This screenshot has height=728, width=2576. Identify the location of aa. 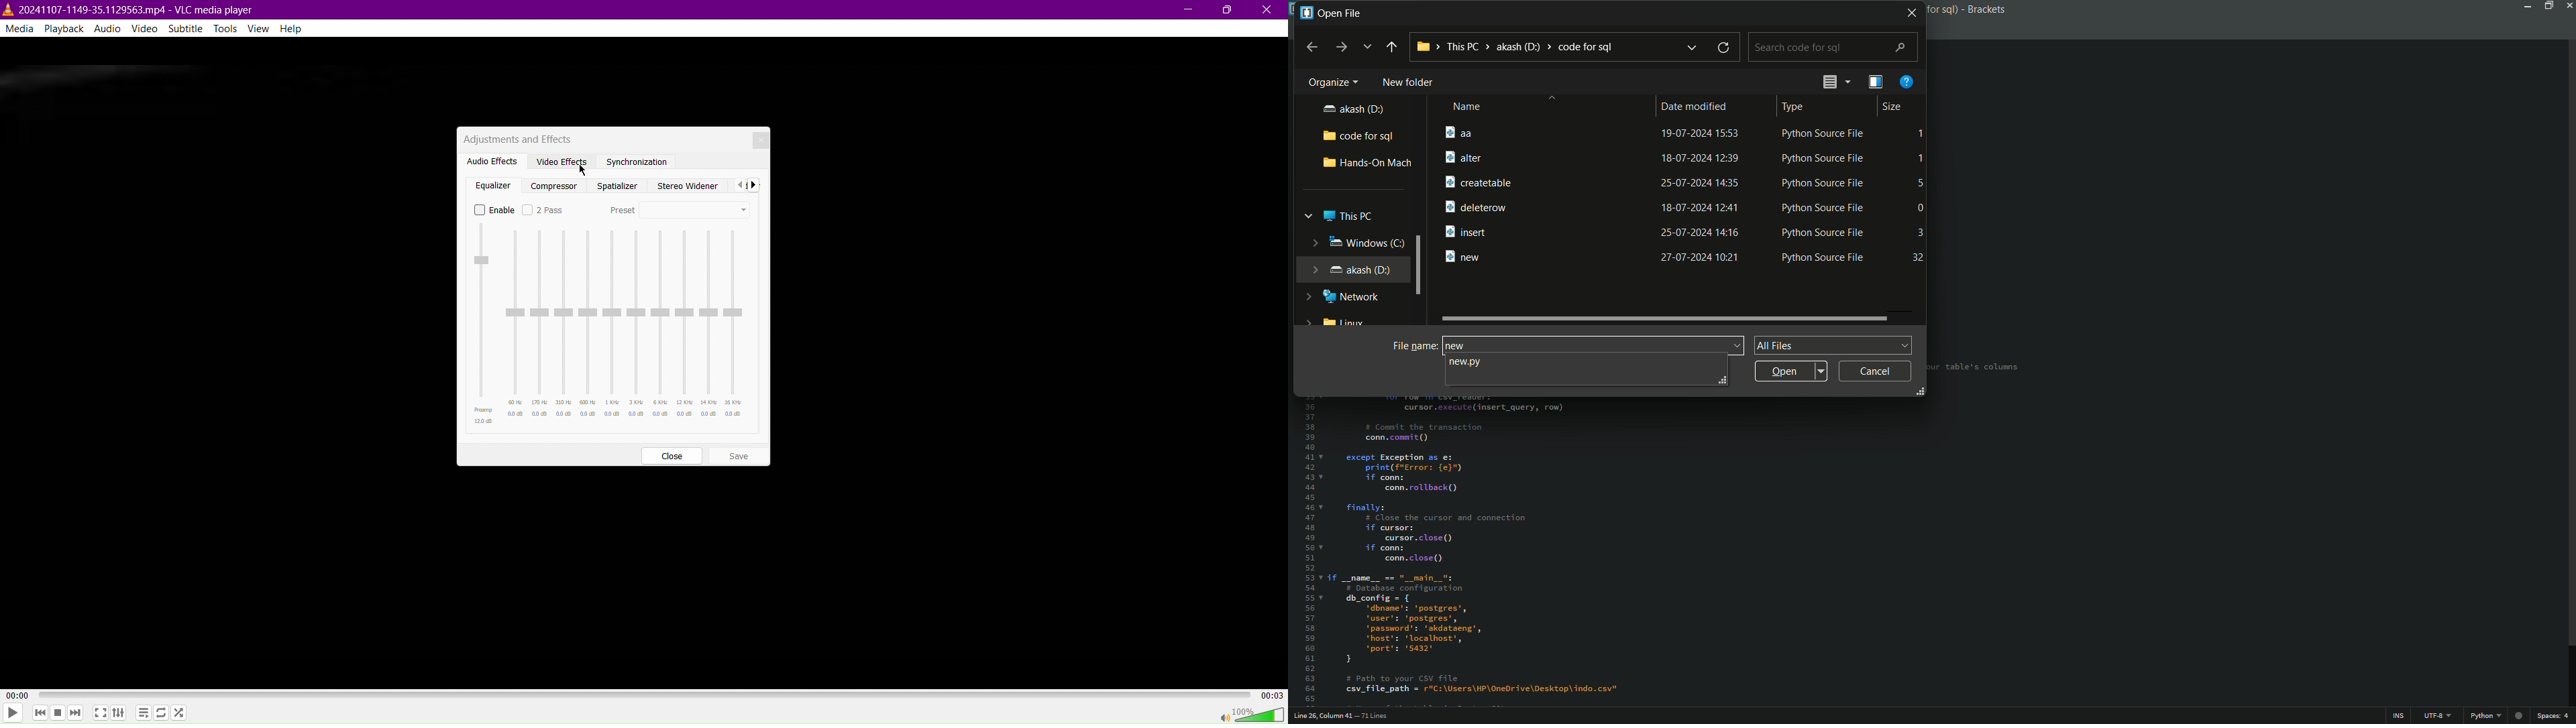
(1454, 132).